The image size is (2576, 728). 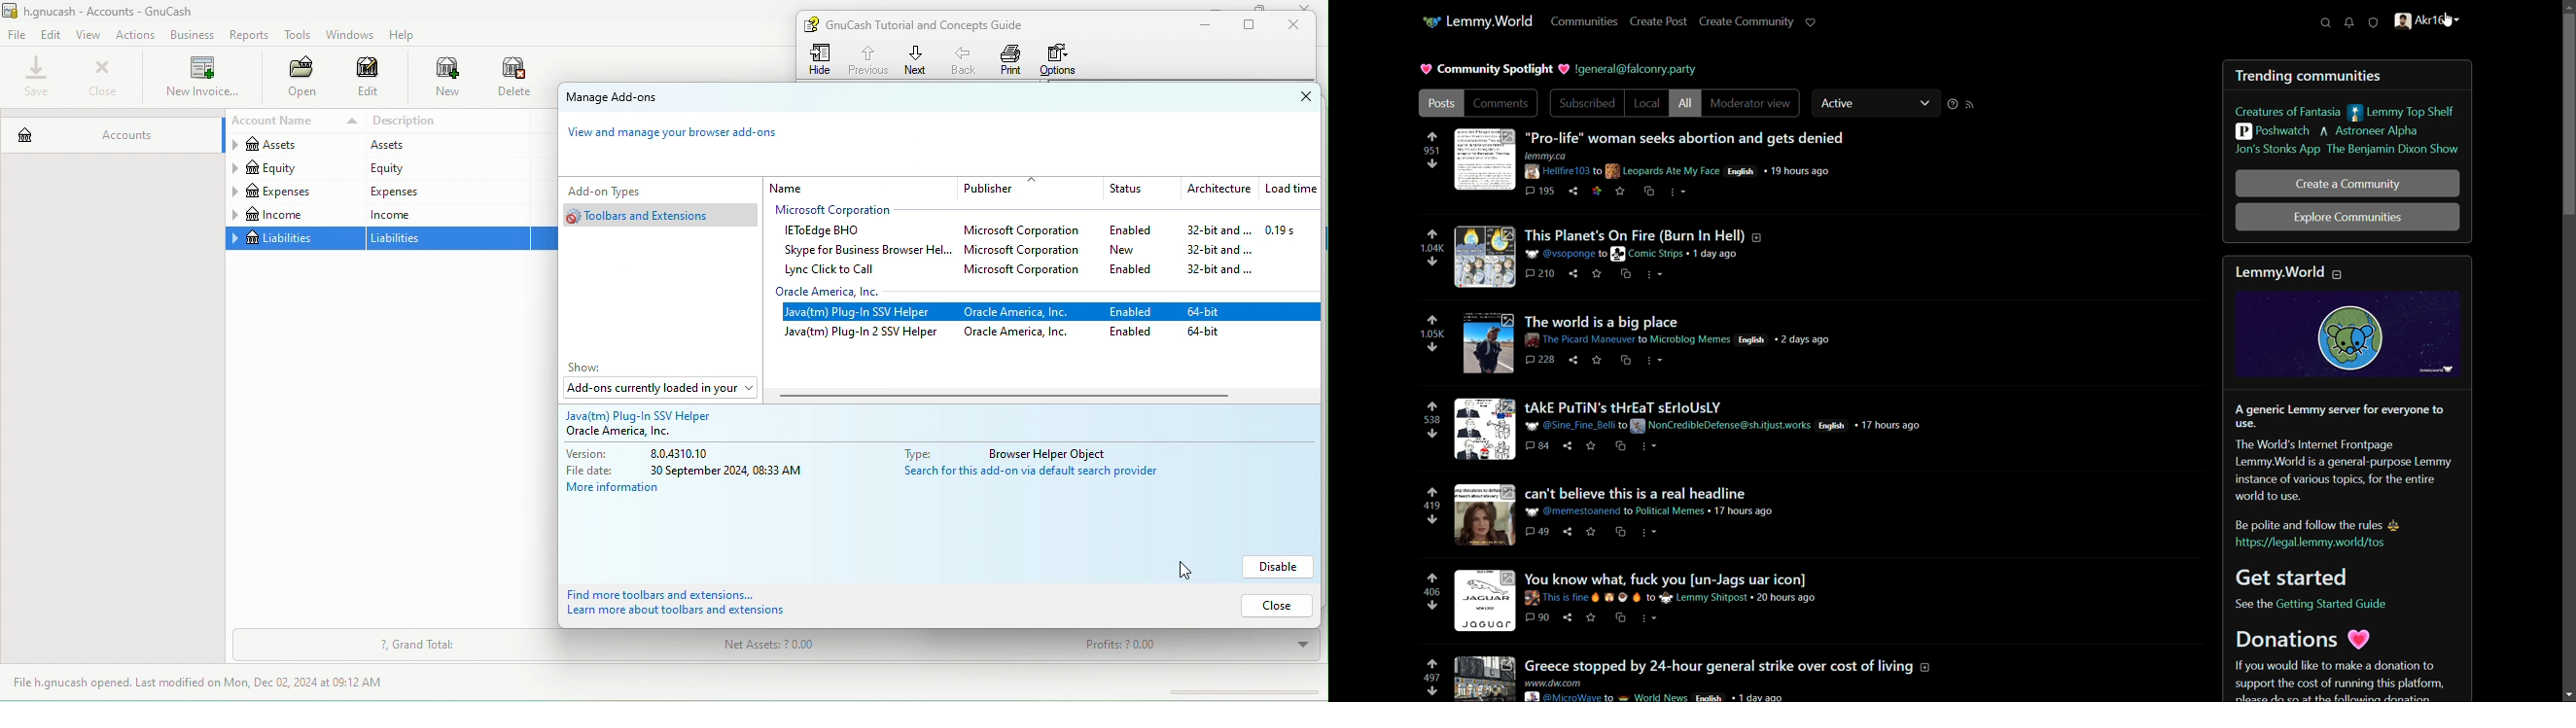 I want to click on post-1, so click(x=1650, y=161).